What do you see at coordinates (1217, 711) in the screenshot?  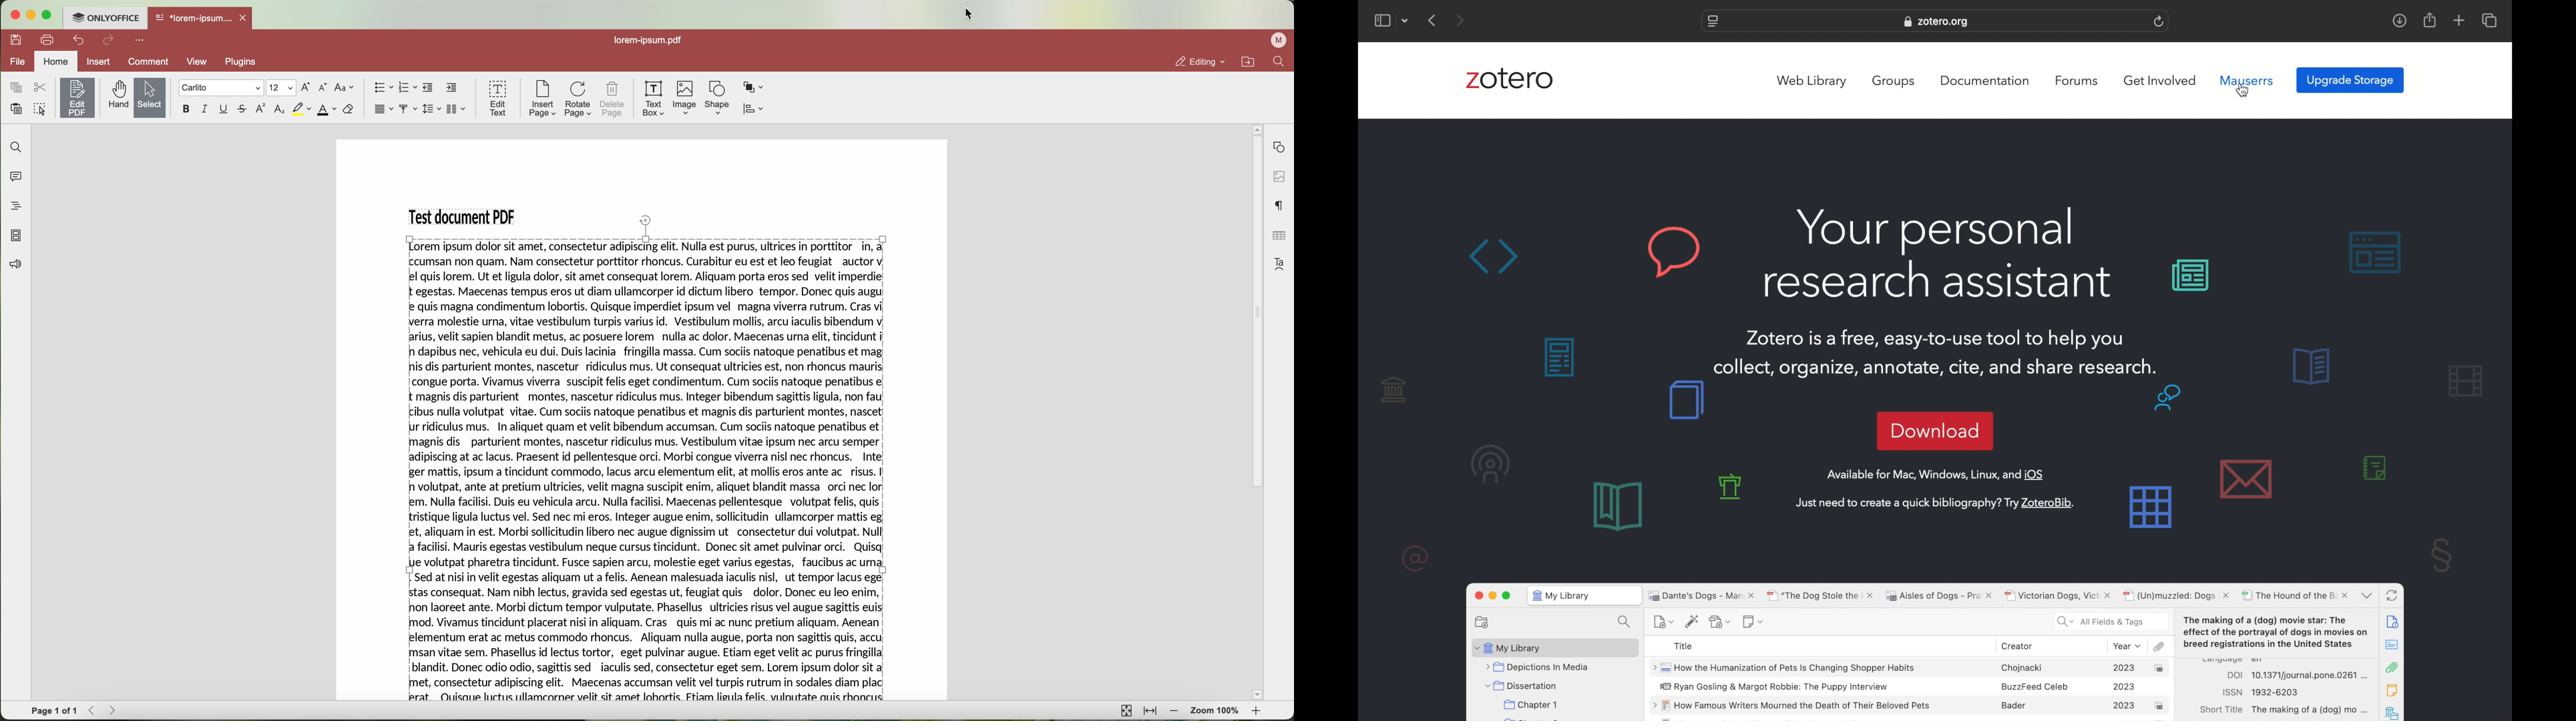 I see `zoom 100%` at bounding box center [1217, 711].